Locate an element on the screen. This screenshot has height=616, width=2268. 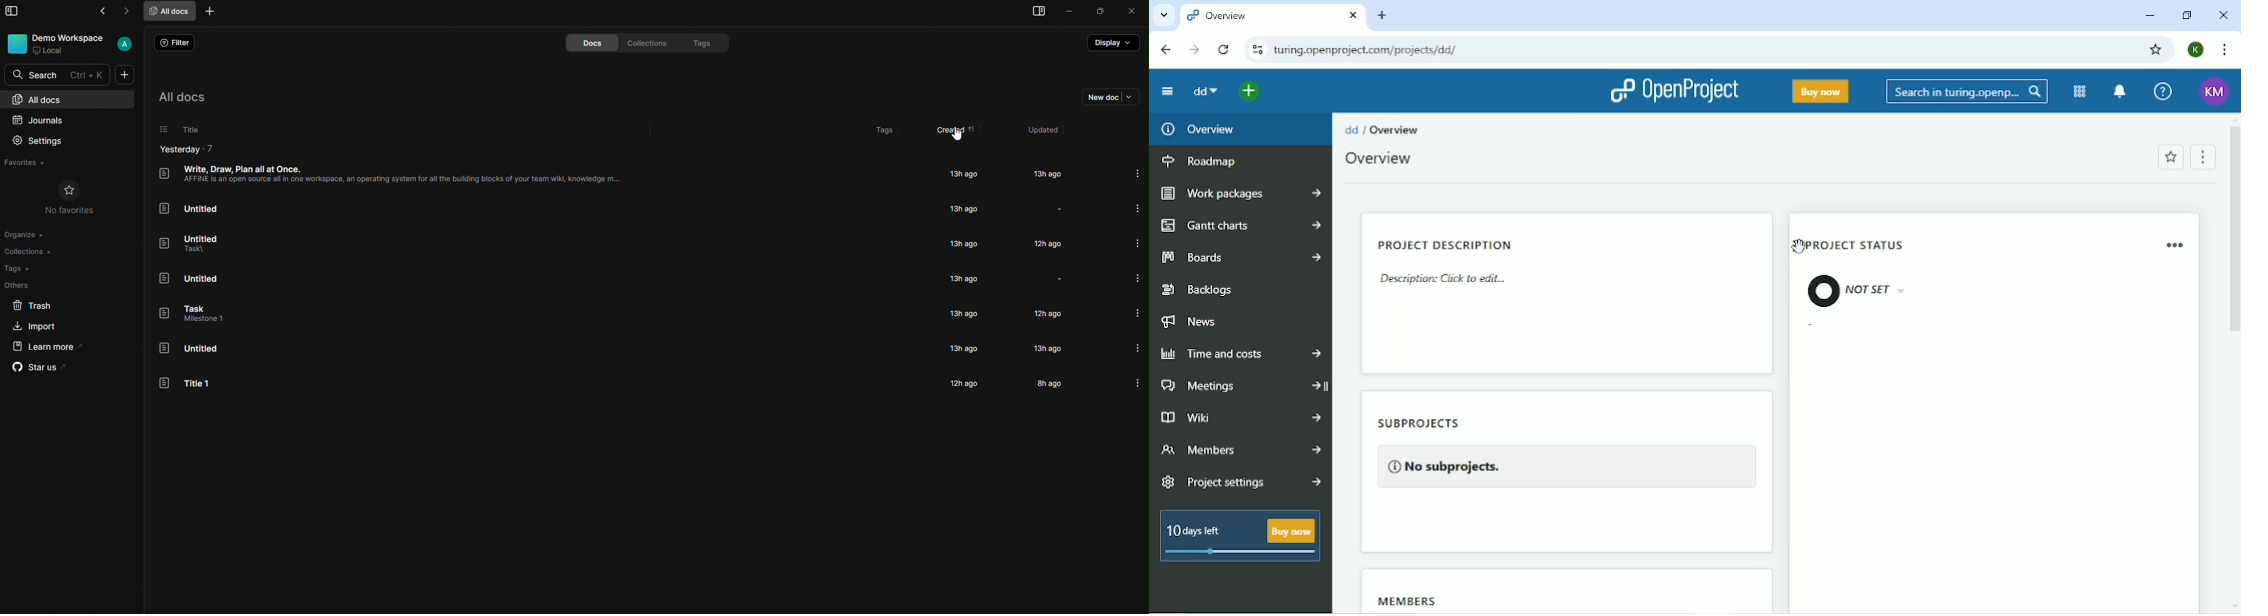
13h ago is located at coordinates (966, 244).